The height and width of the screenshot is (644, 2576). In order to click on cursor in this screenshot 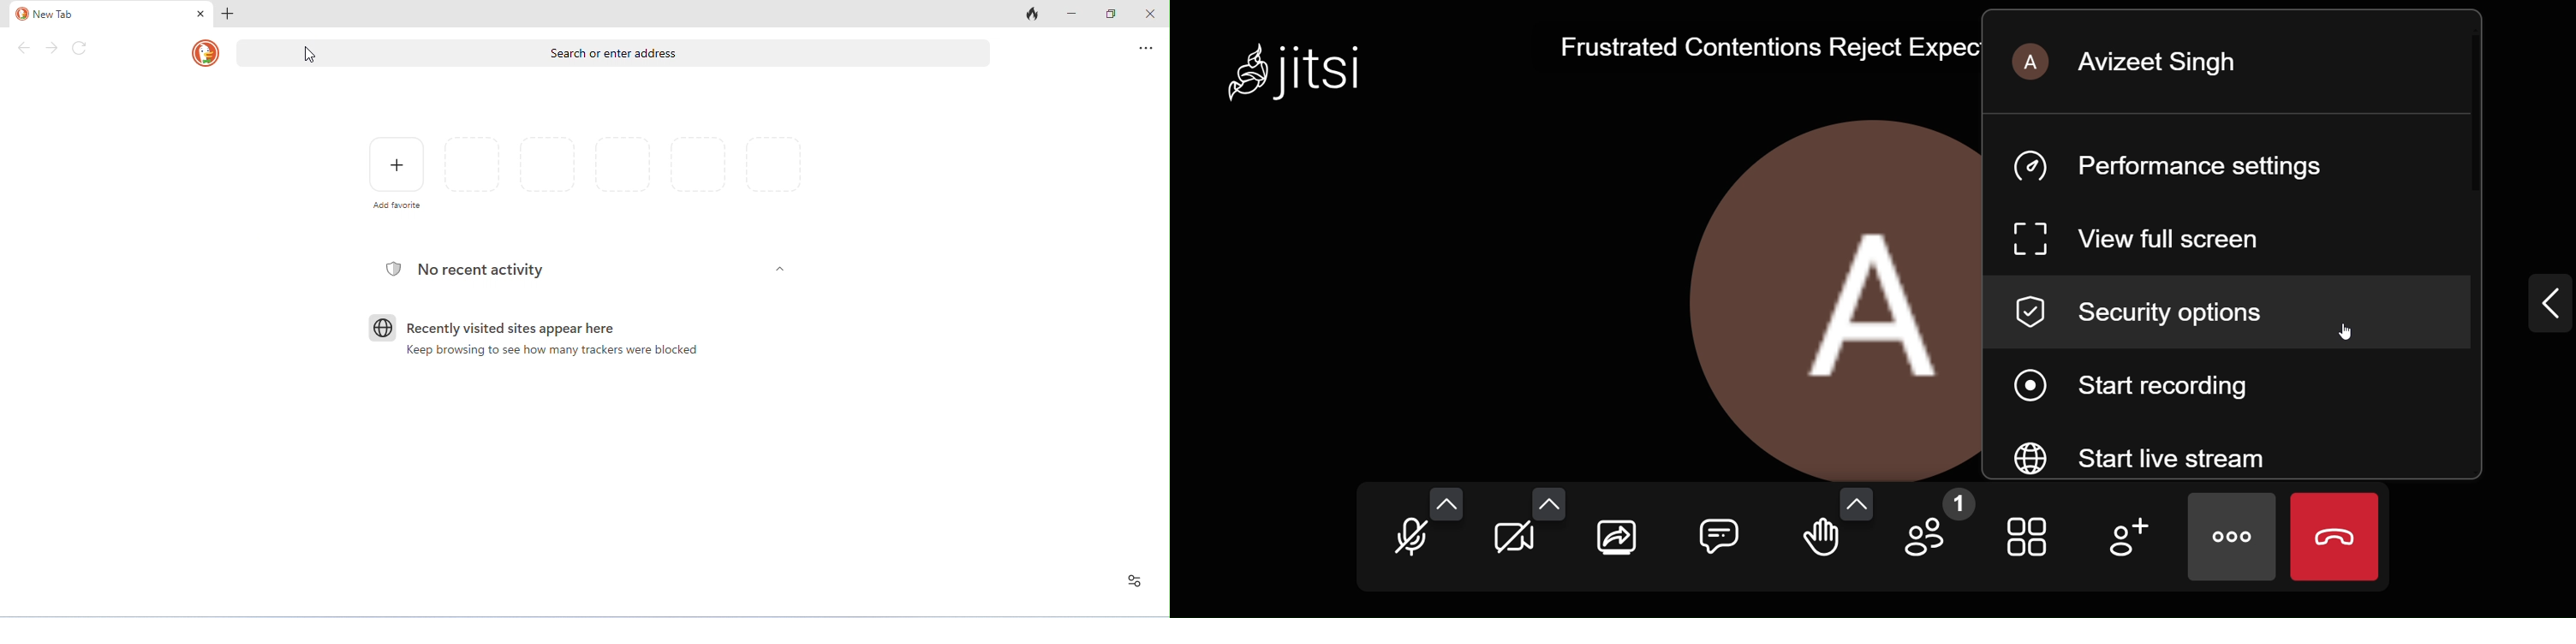, I will do `click(2354, 333)`.